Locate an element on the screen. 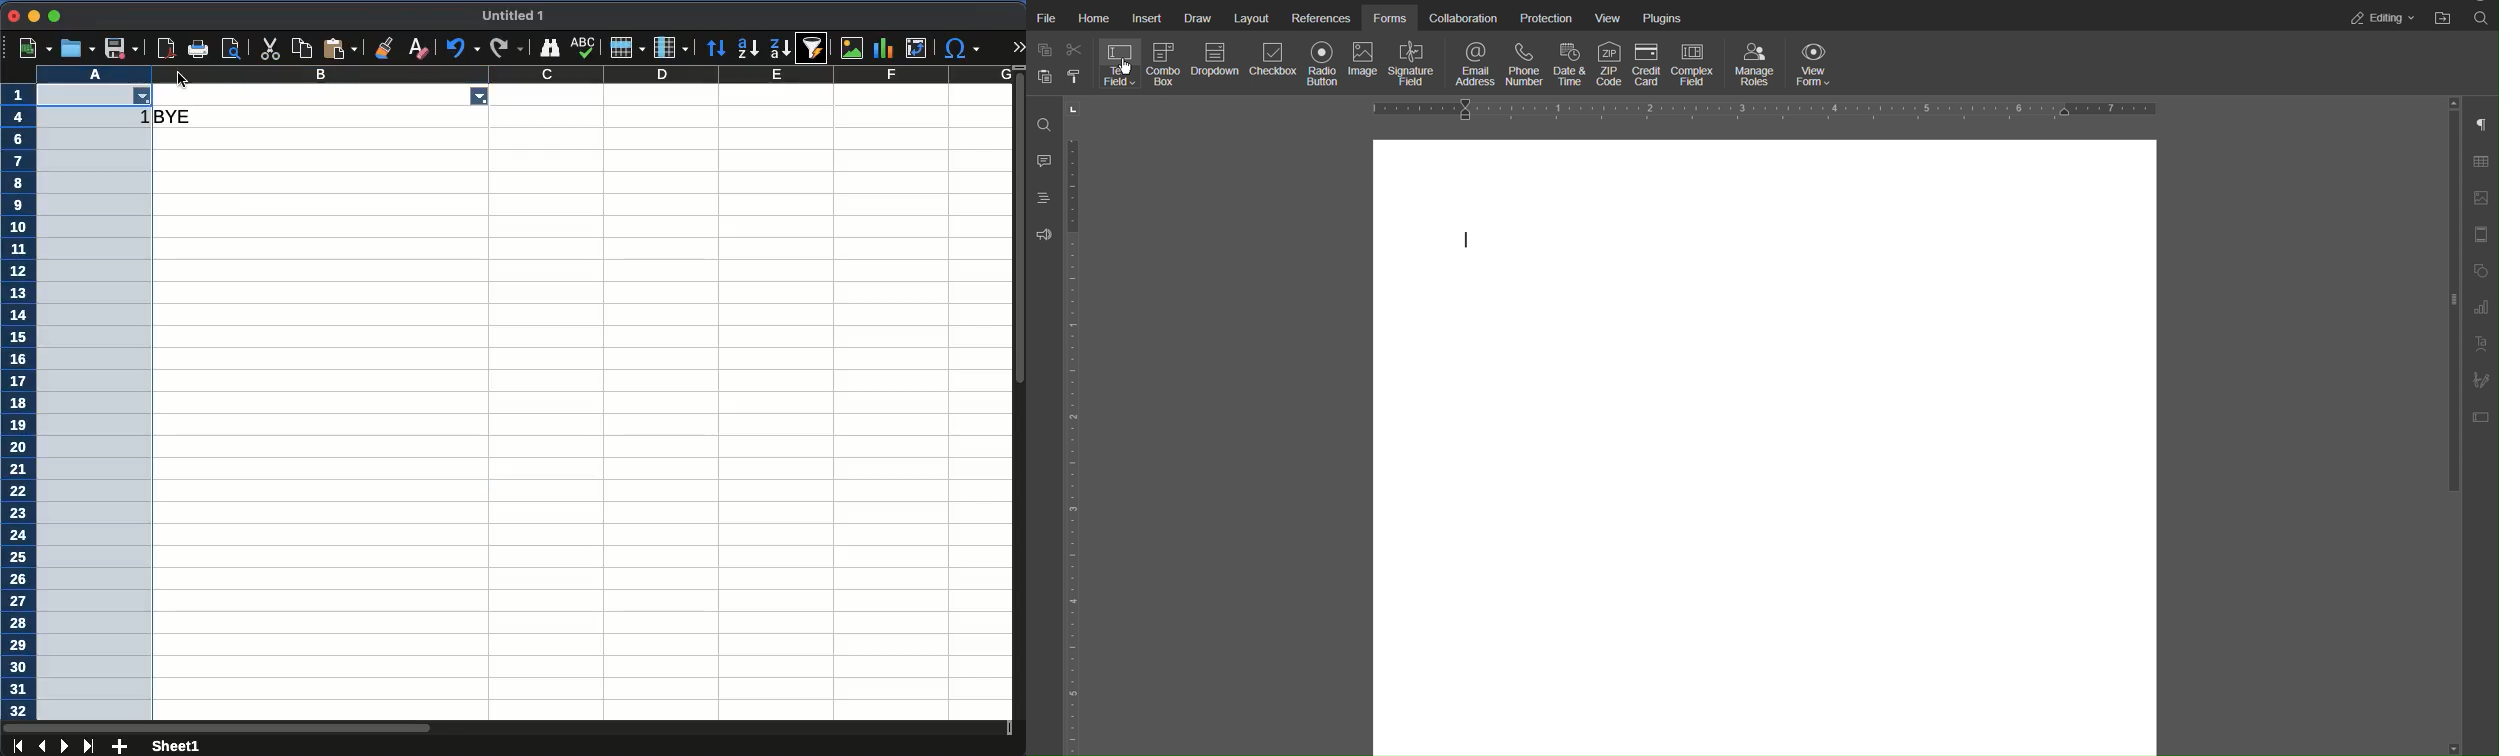 The image size is (2520, 756). Editing is located at coordinates (2383, 16).